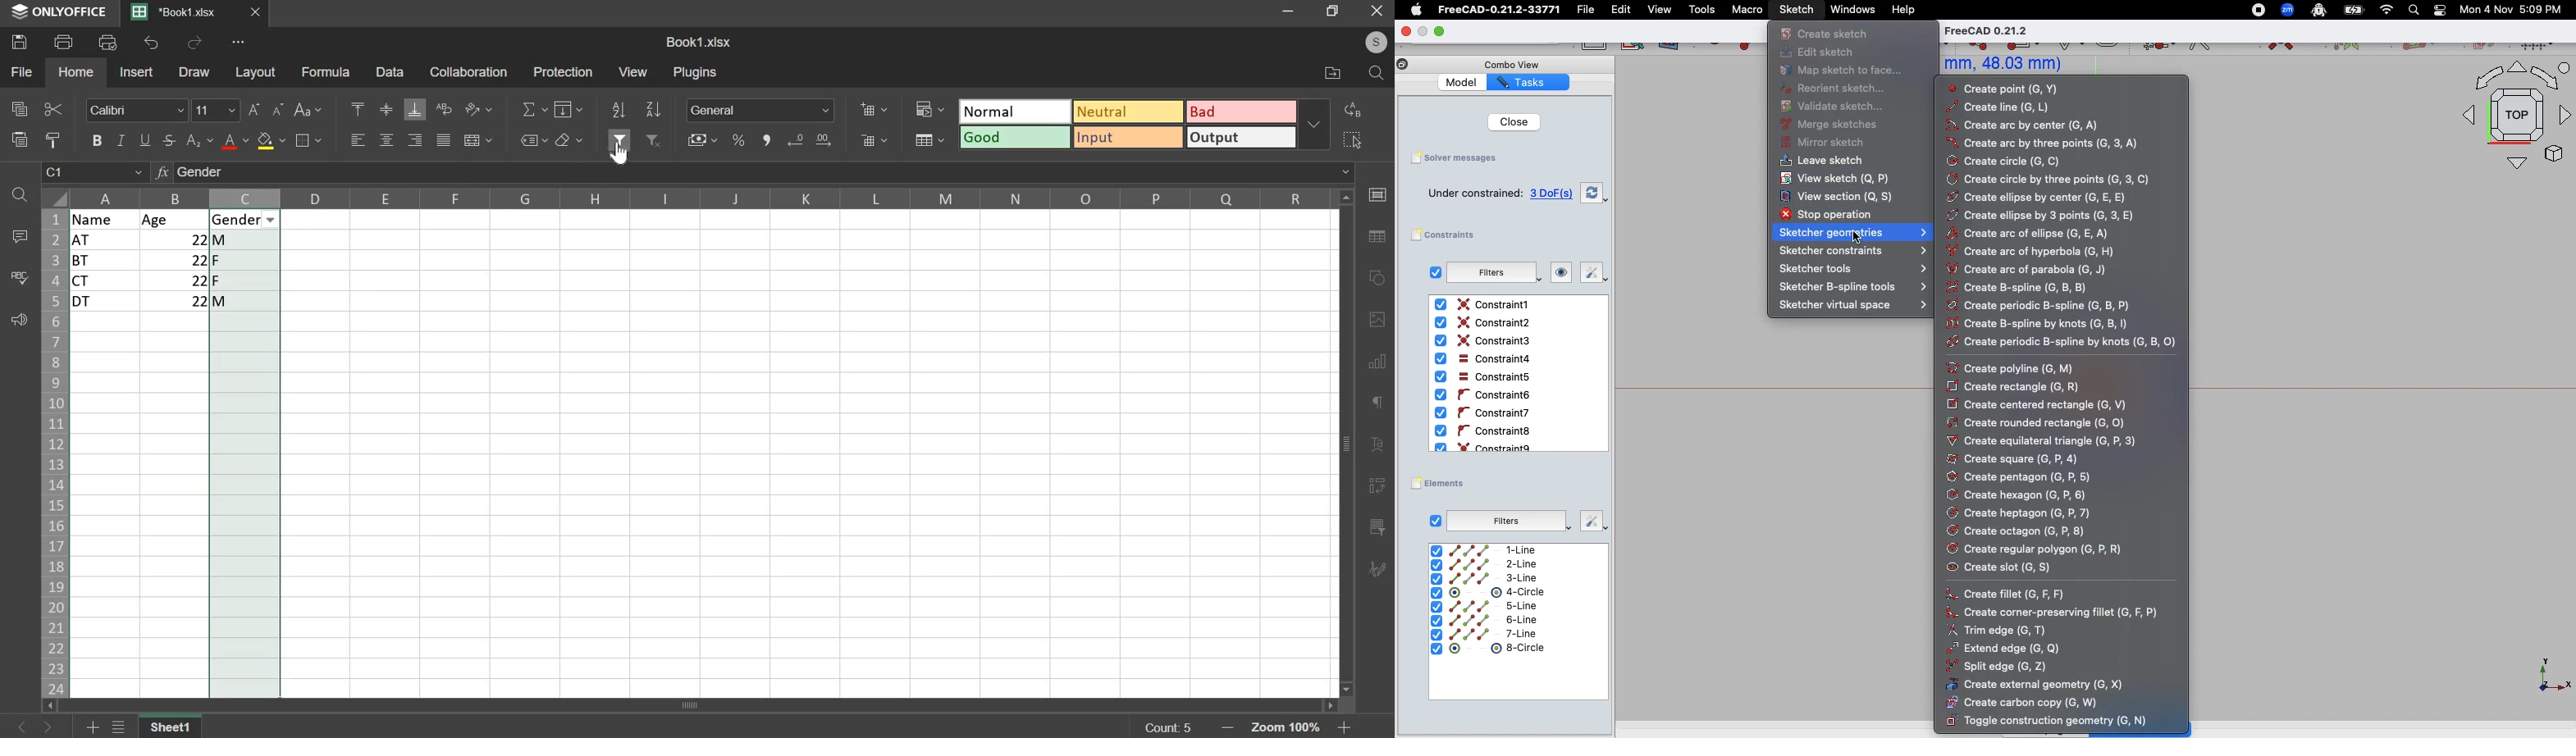  I want to click on Constraint8, so click(1485, 431).